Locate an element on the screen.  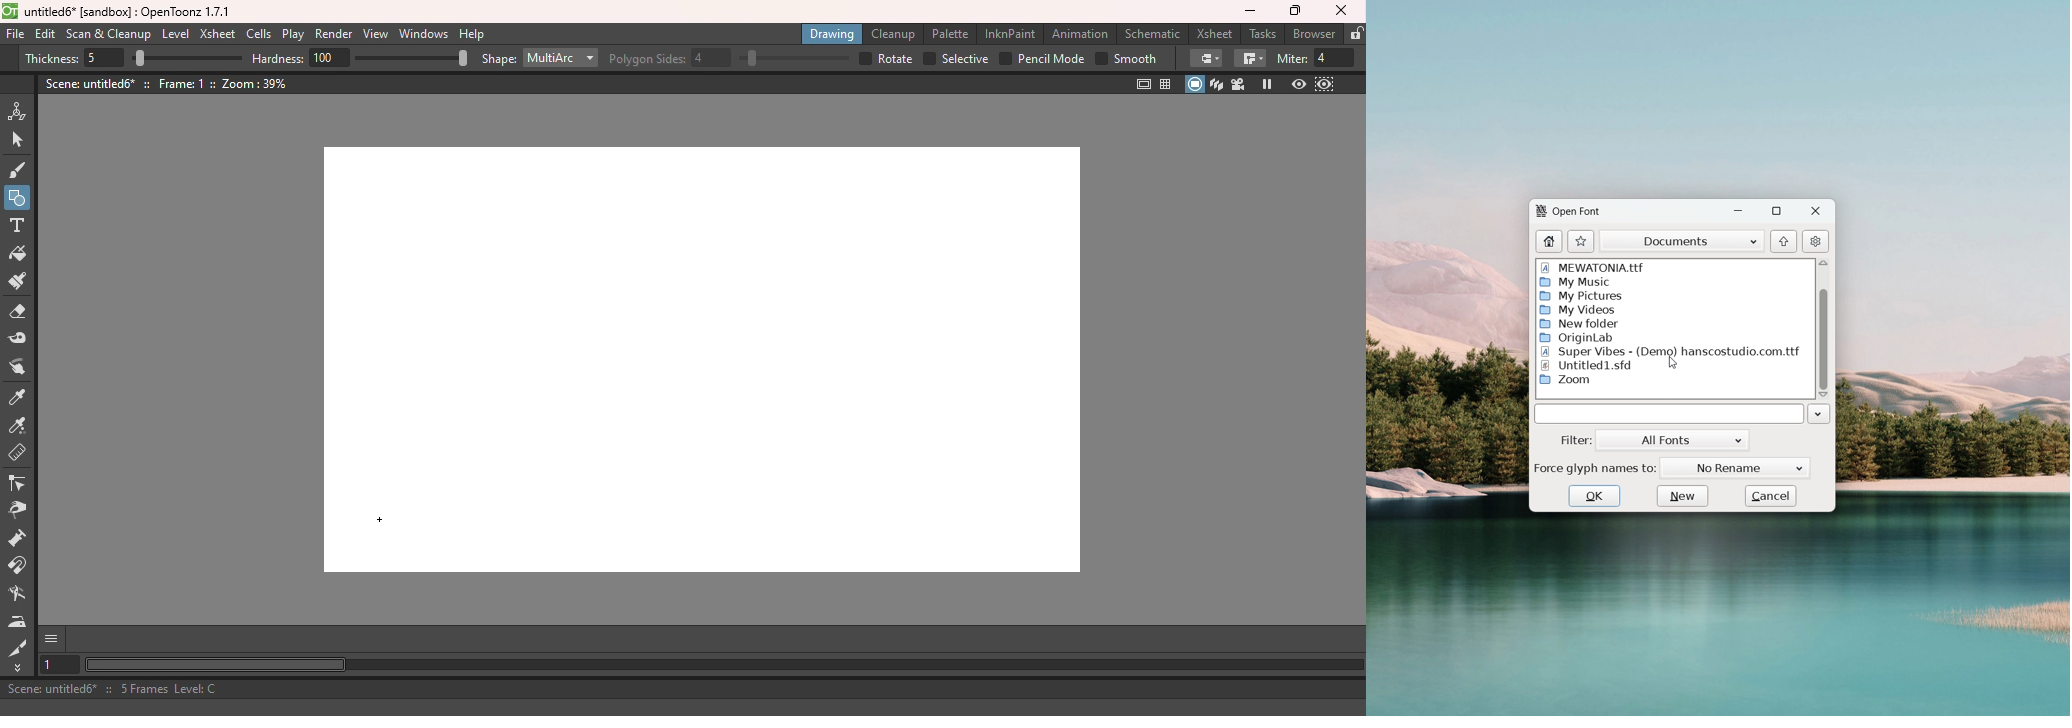
Polygon sides bar is located at coordinates (792, 59).